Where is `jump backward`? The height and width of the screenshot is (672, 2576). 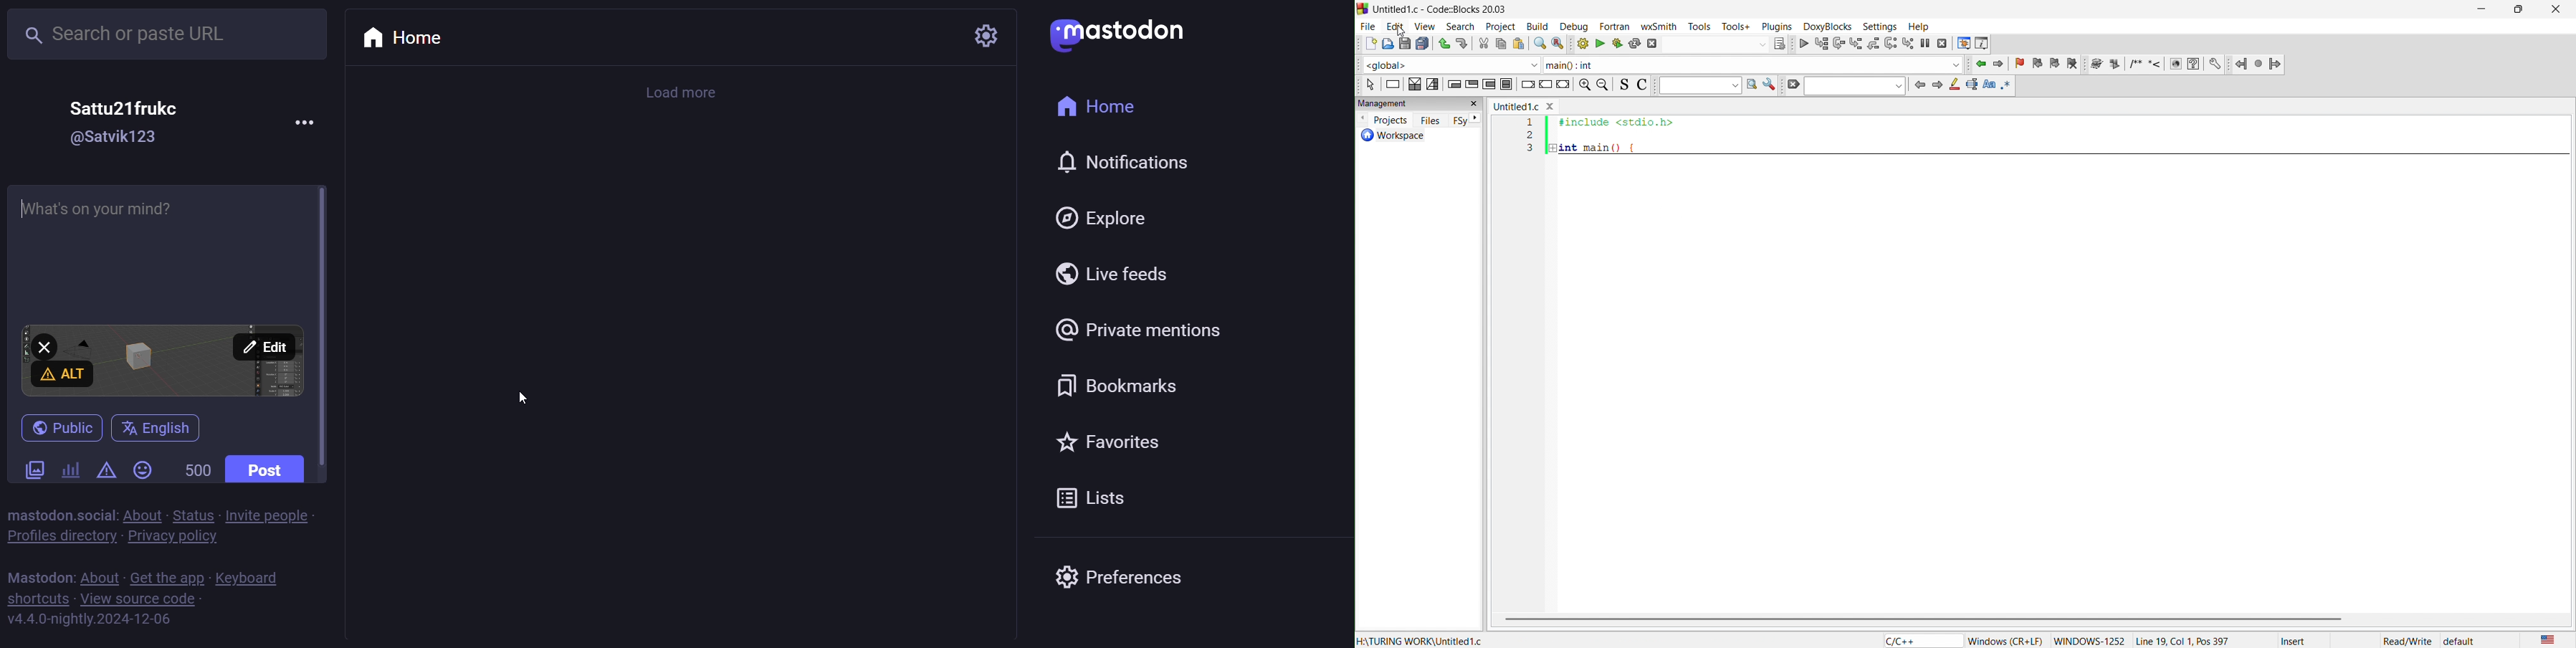
jump backward is located at coordinates (1982, 64).